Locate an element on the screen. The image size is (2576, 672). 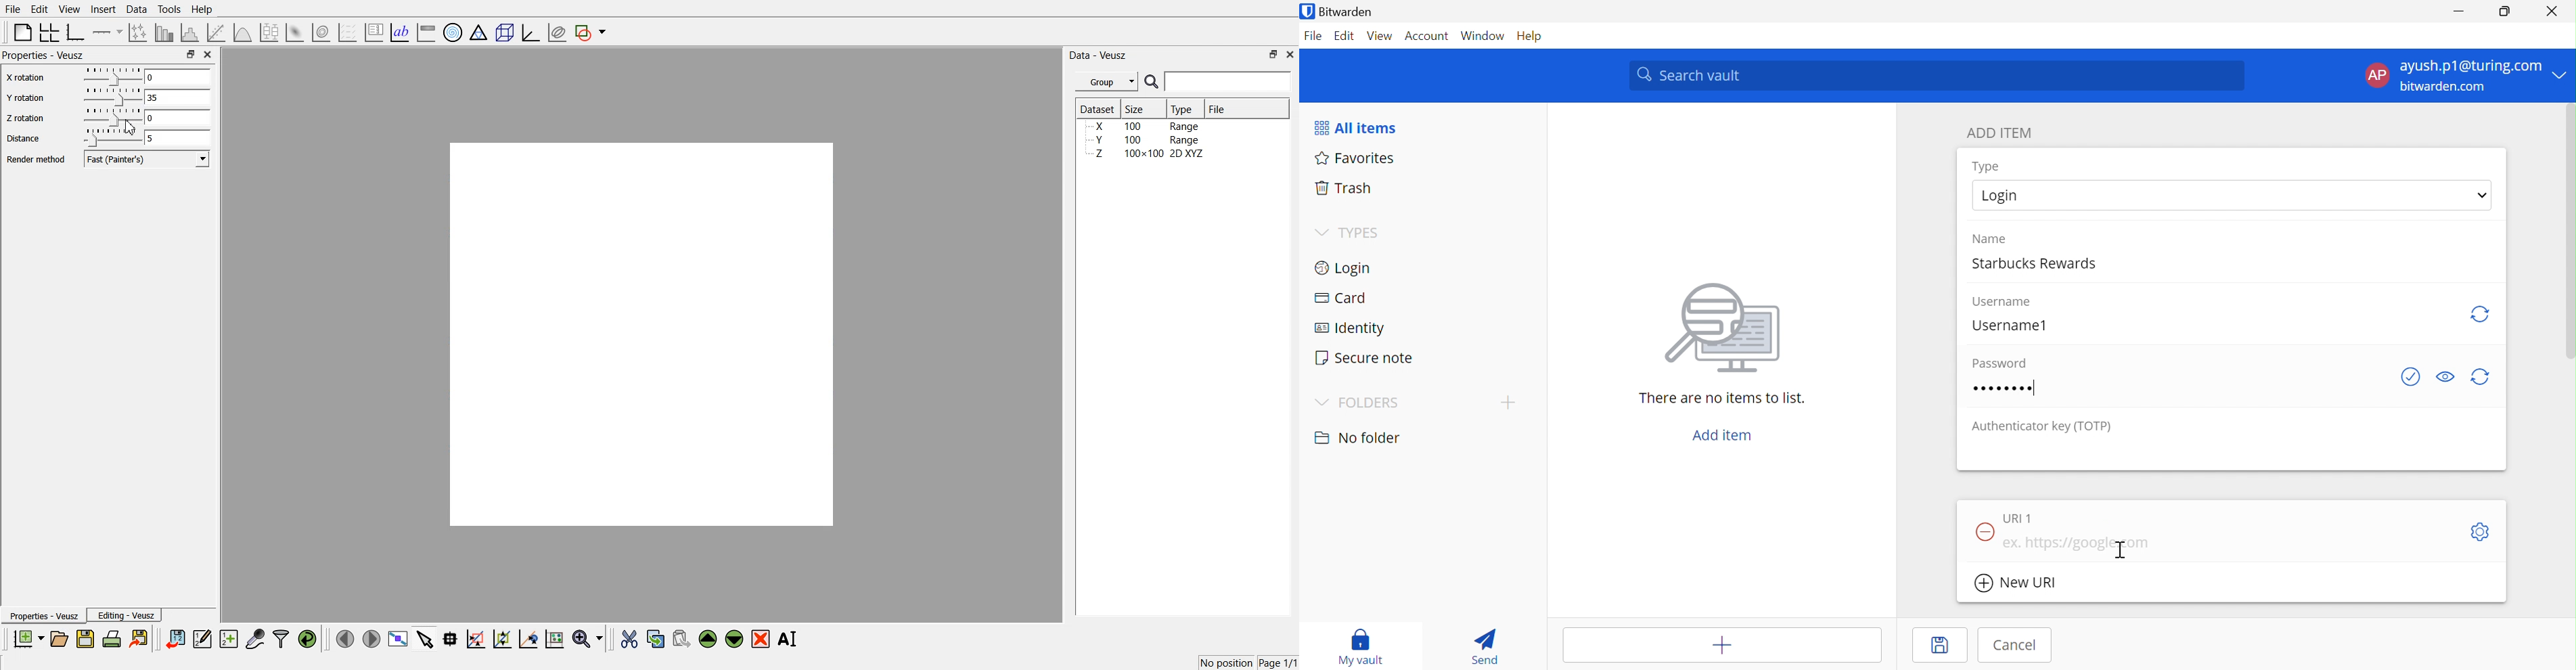
Plot box plots is located at coordinates (269, 32).